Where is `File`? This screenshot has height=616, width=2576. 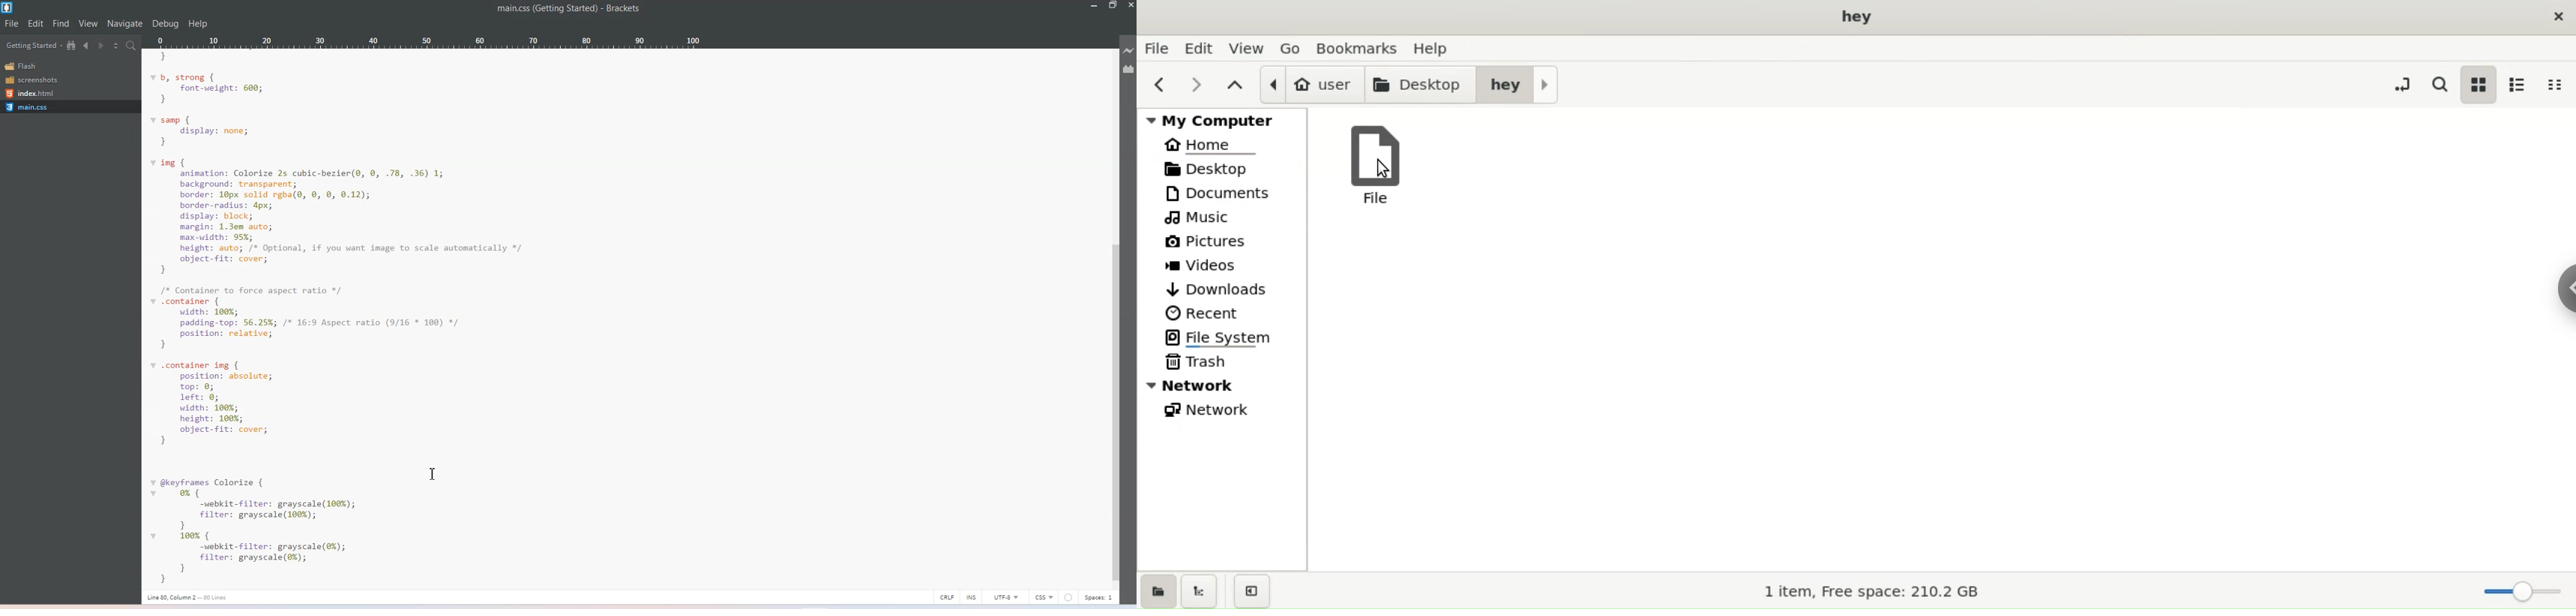 File is located at coordinates (11, 23).